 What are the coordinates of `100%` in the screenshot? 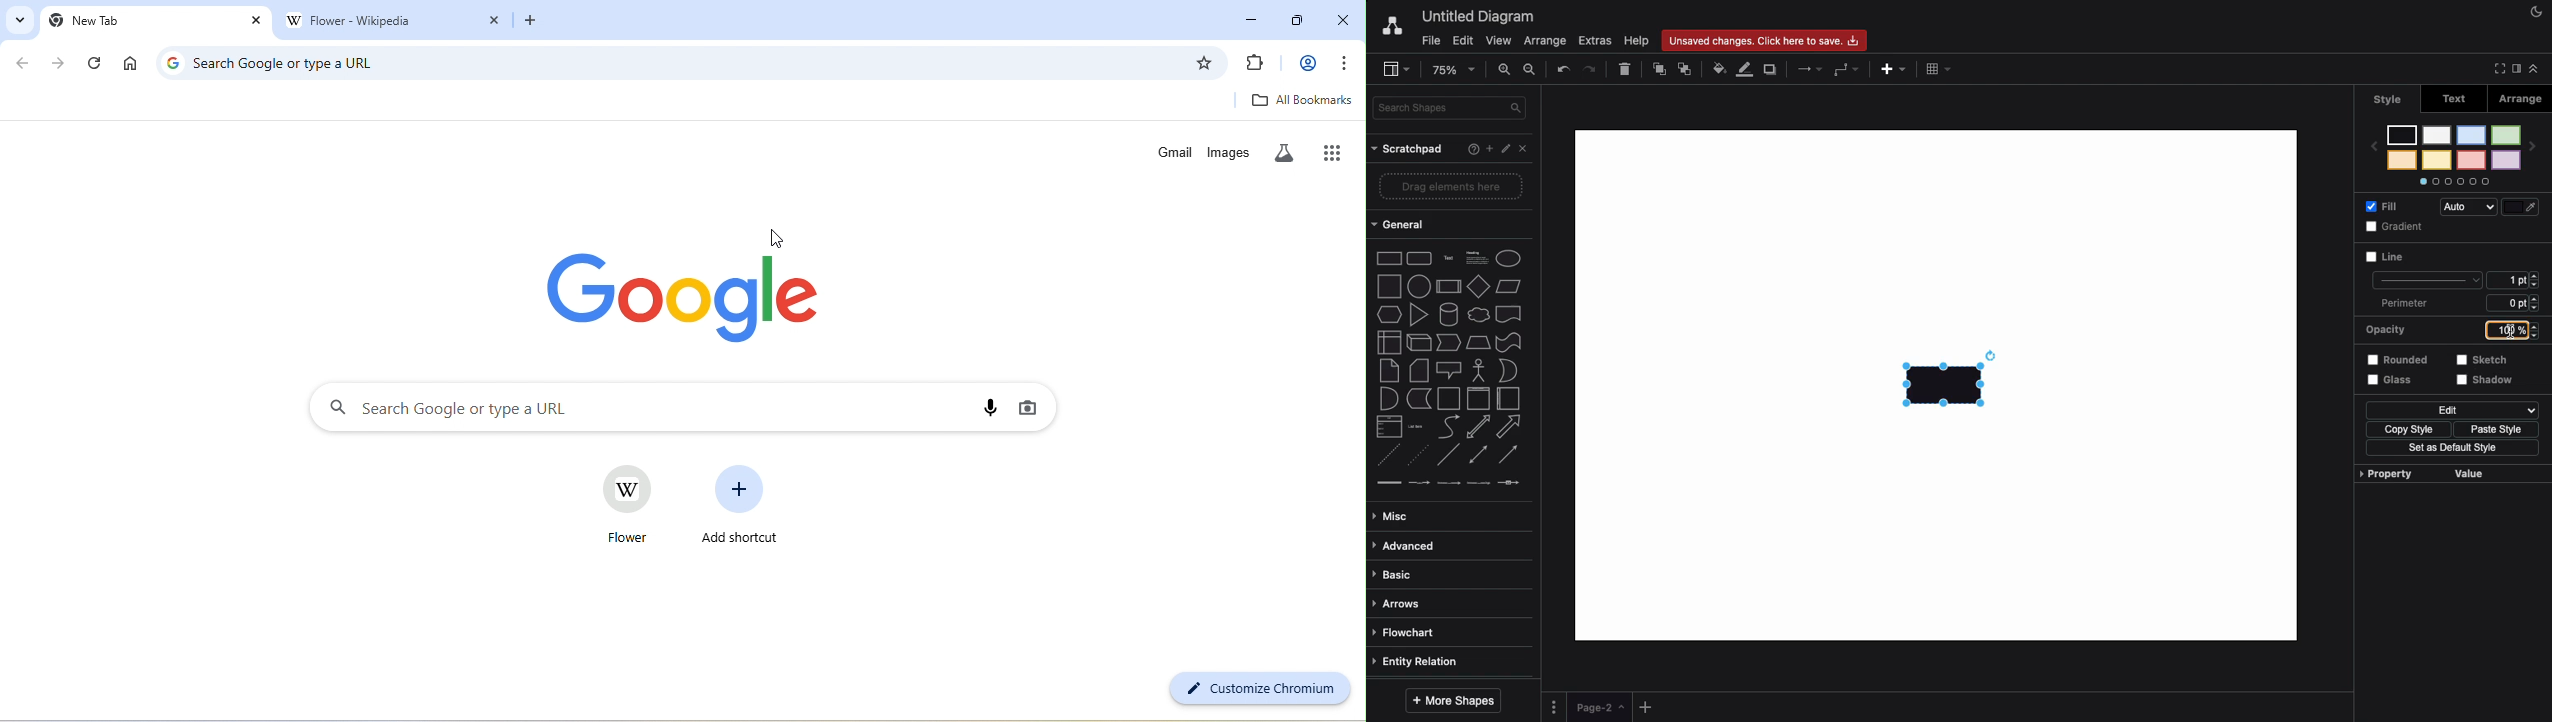 It's located at (2515, 331).